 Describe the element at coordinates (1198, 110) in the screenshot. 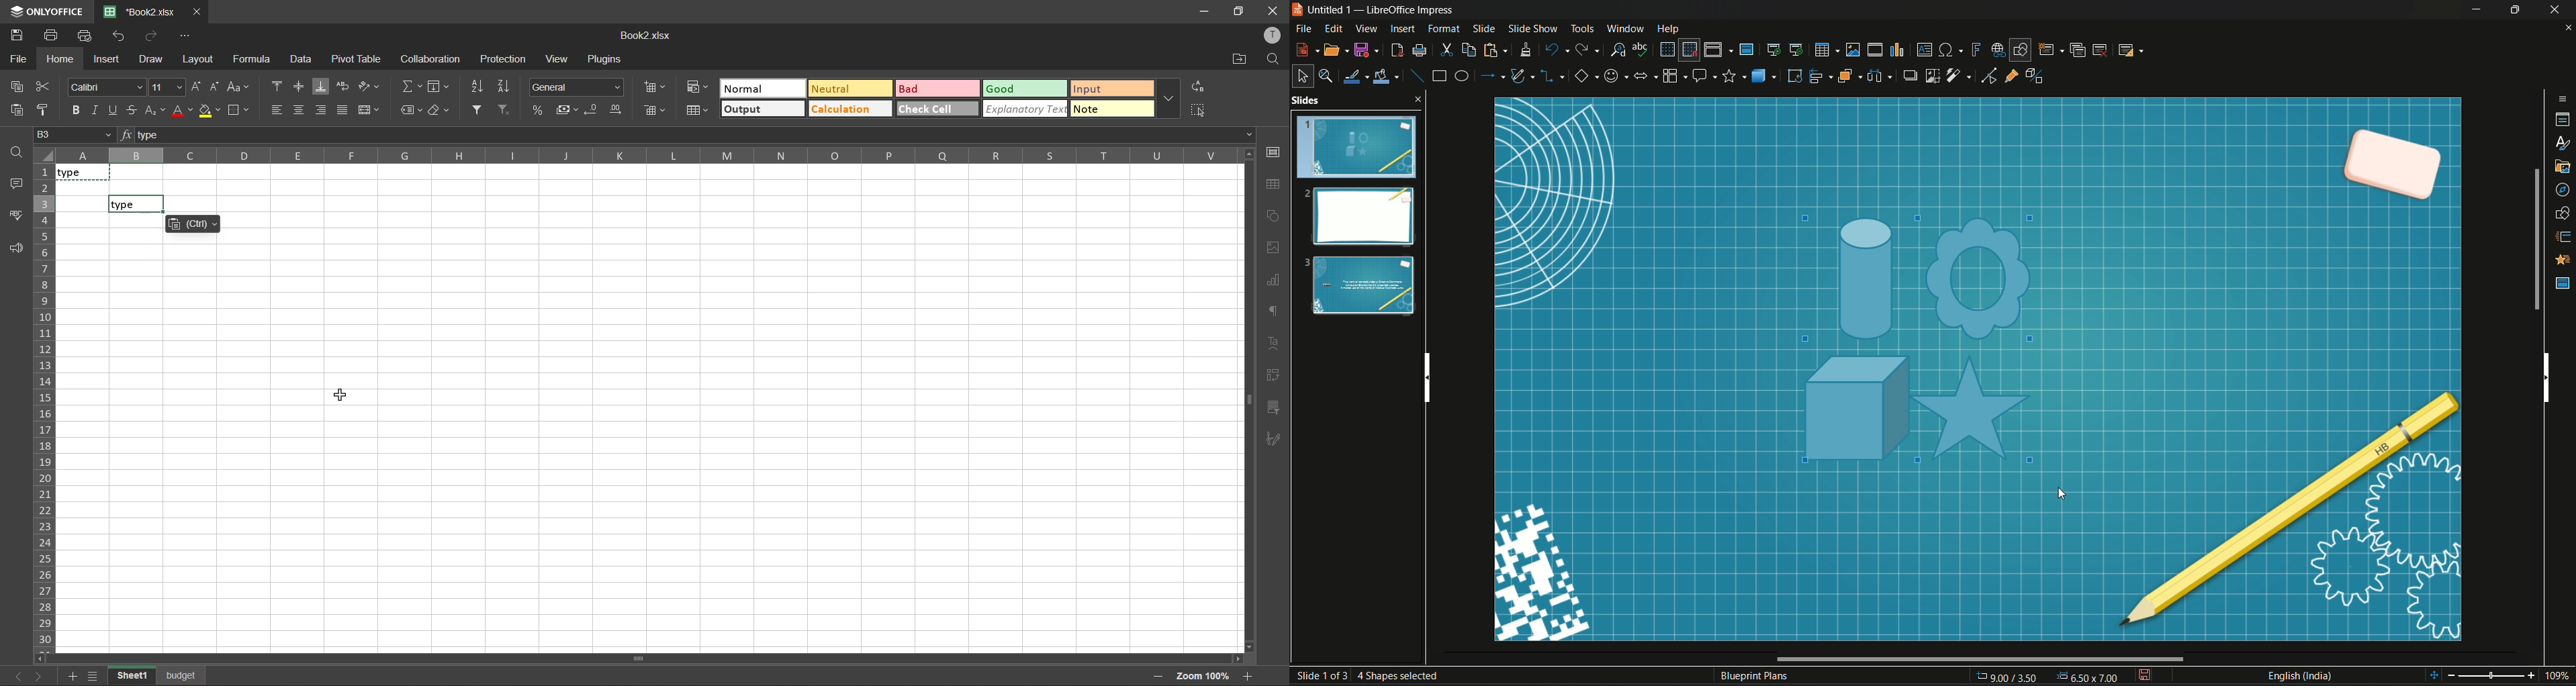

I see `select all` at that location.